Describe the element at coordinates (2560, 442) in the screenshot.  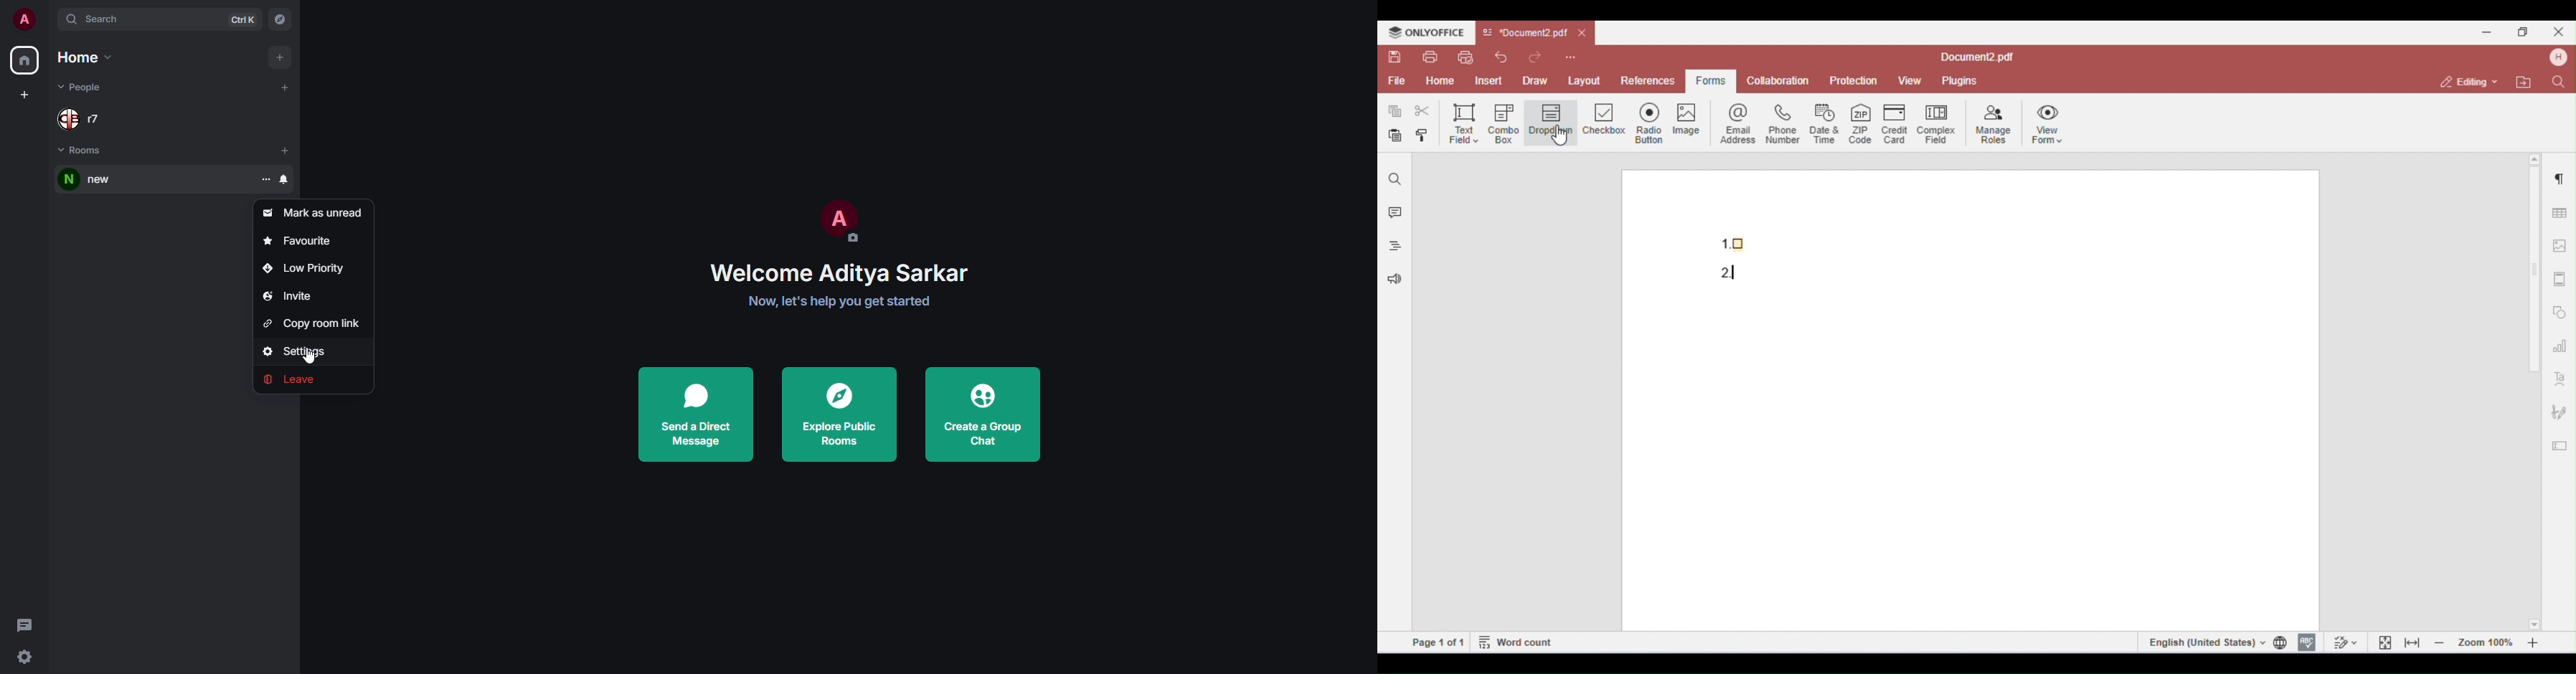
I see `form settings` at that location.